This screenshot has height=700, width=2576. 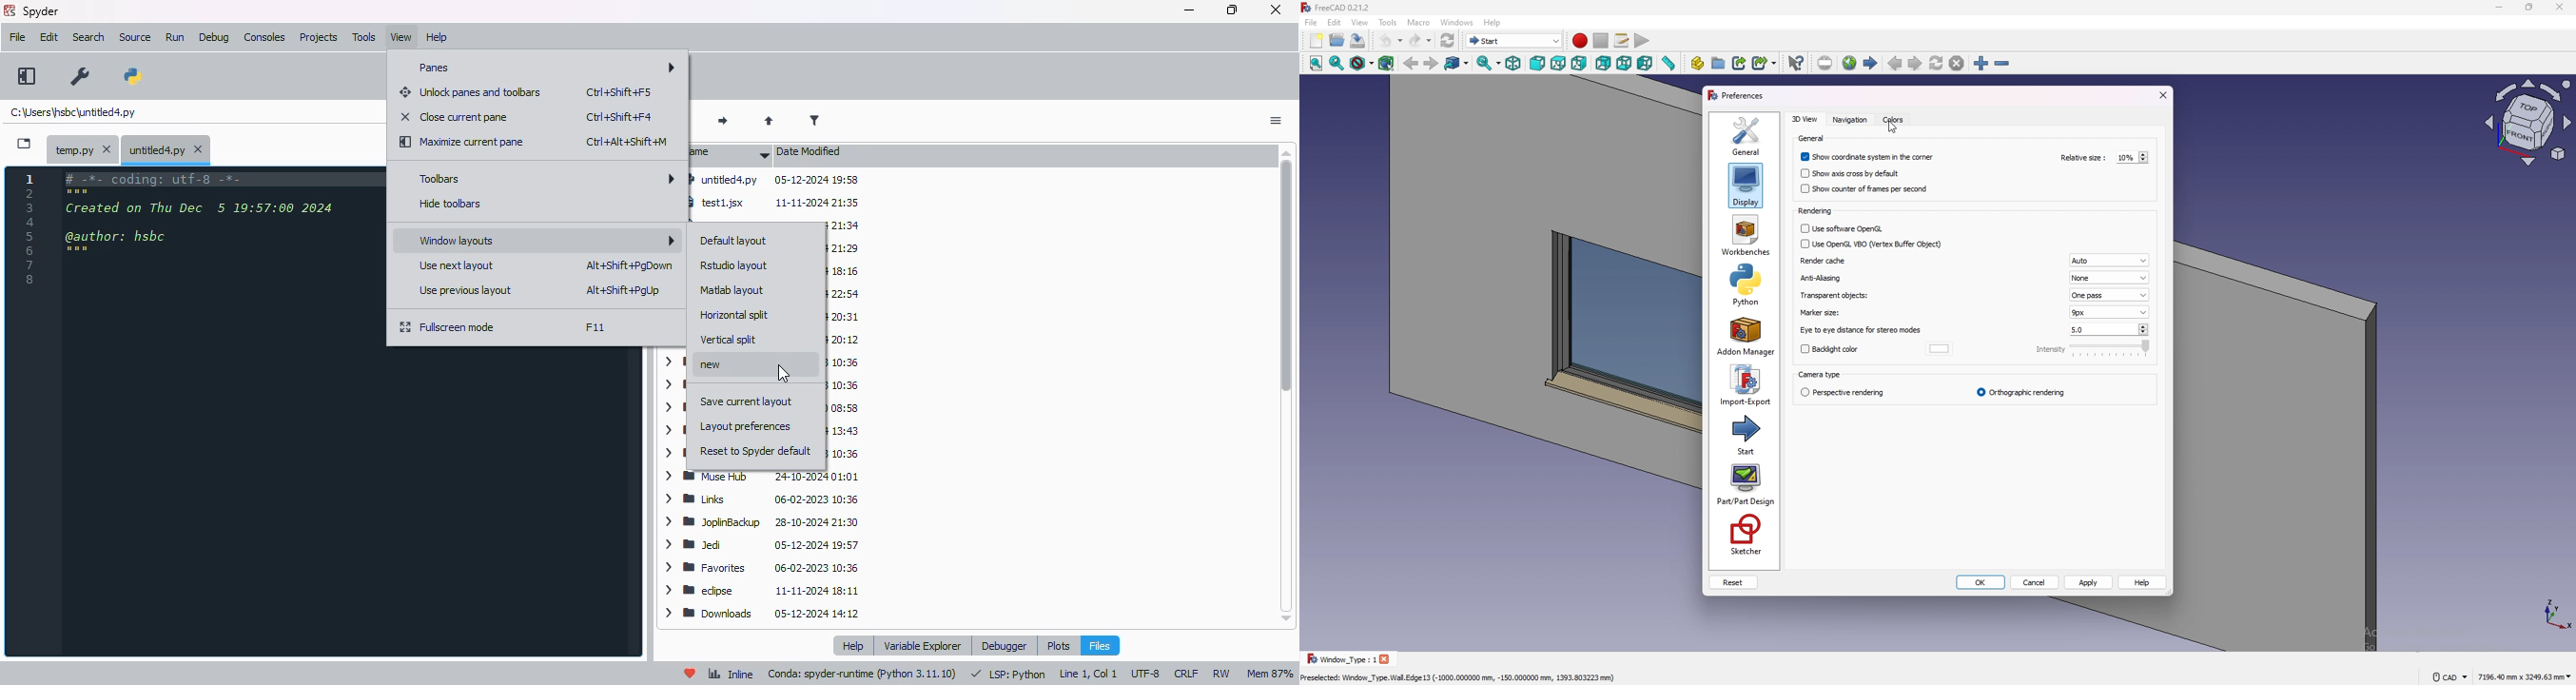 What do you see at coordinates (27, 76) in the screenshot?
I see `maximize current pane` at bounding box center [27, 76].